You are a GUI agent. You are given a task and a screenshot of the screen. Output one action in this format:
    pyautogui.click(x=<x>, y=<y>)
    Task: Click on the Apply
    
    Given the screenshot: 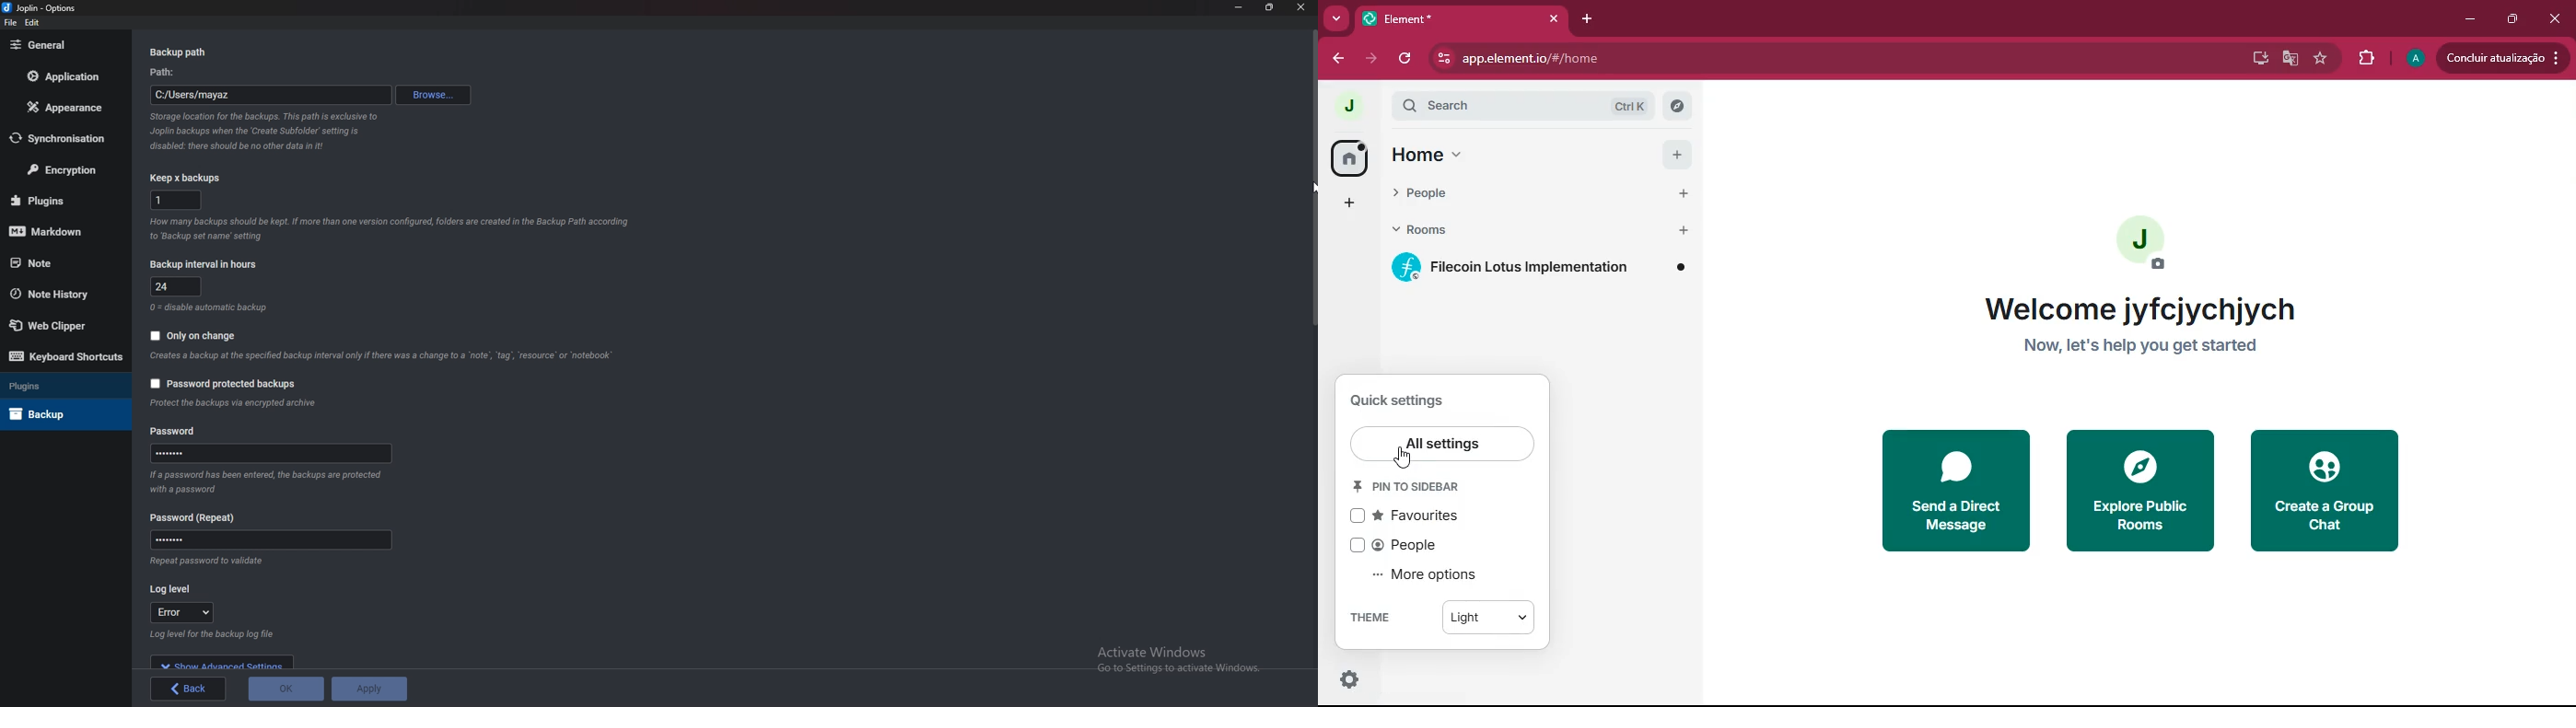 What is the action you would take?
    pyautogui.click(x=368, y=687)
    